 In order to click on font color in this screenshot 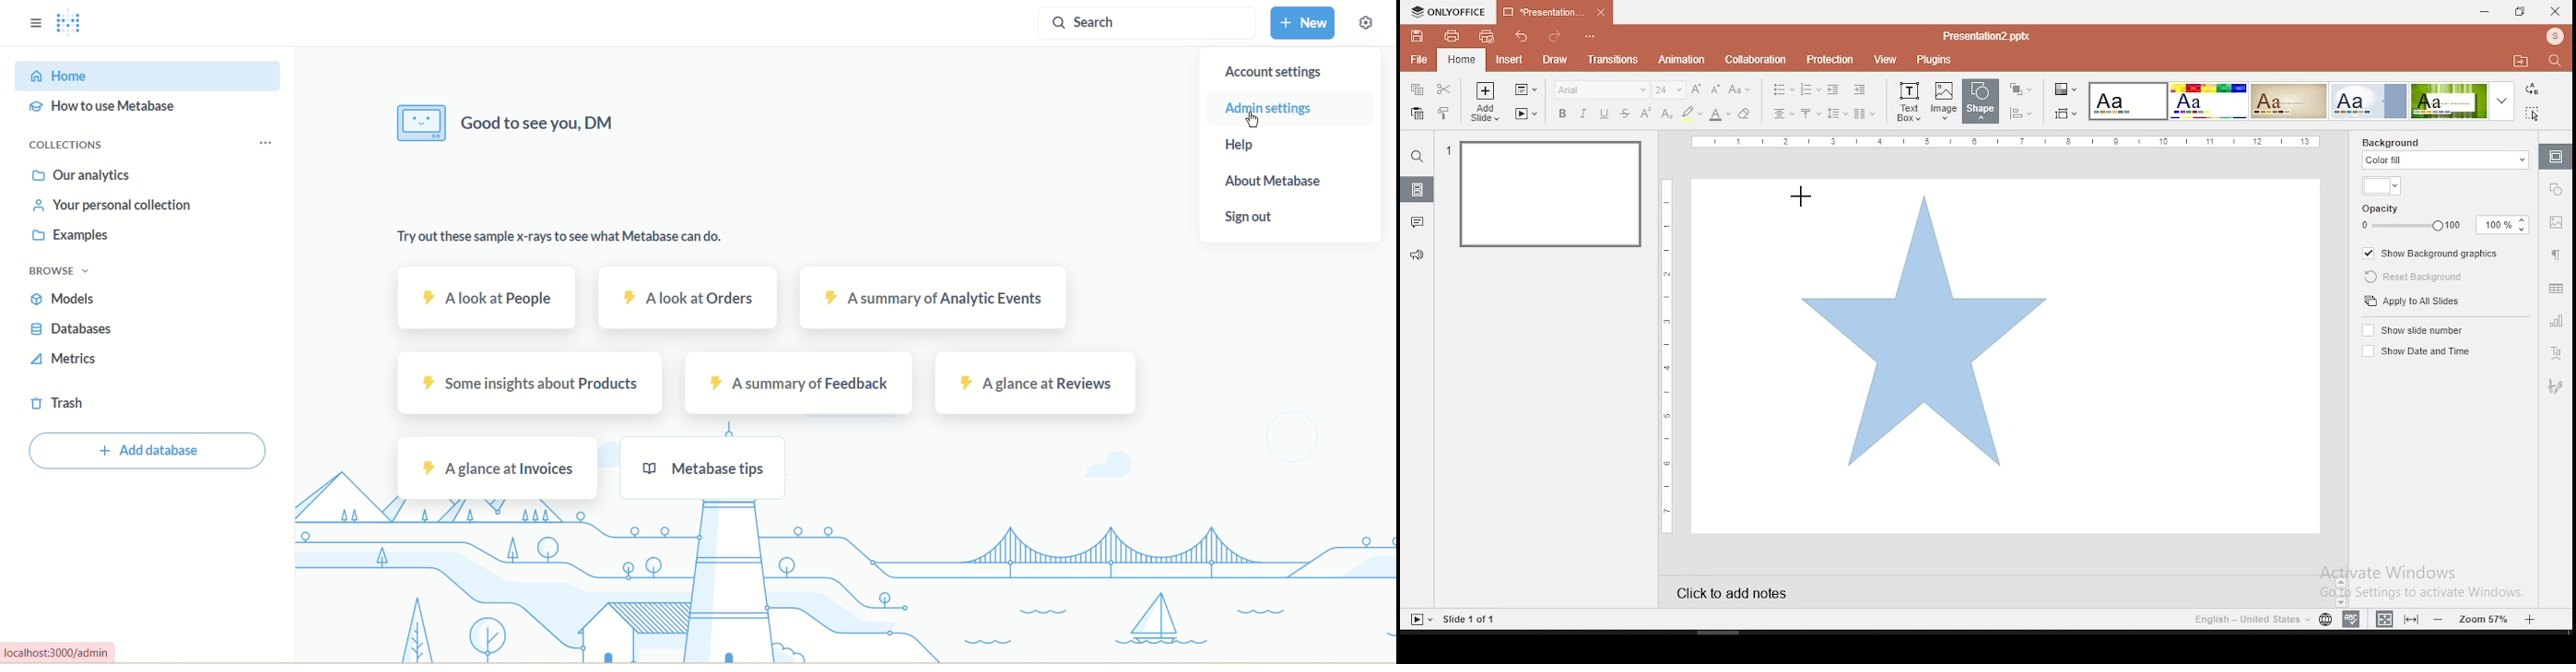, I will do `click(1720, 114)`.